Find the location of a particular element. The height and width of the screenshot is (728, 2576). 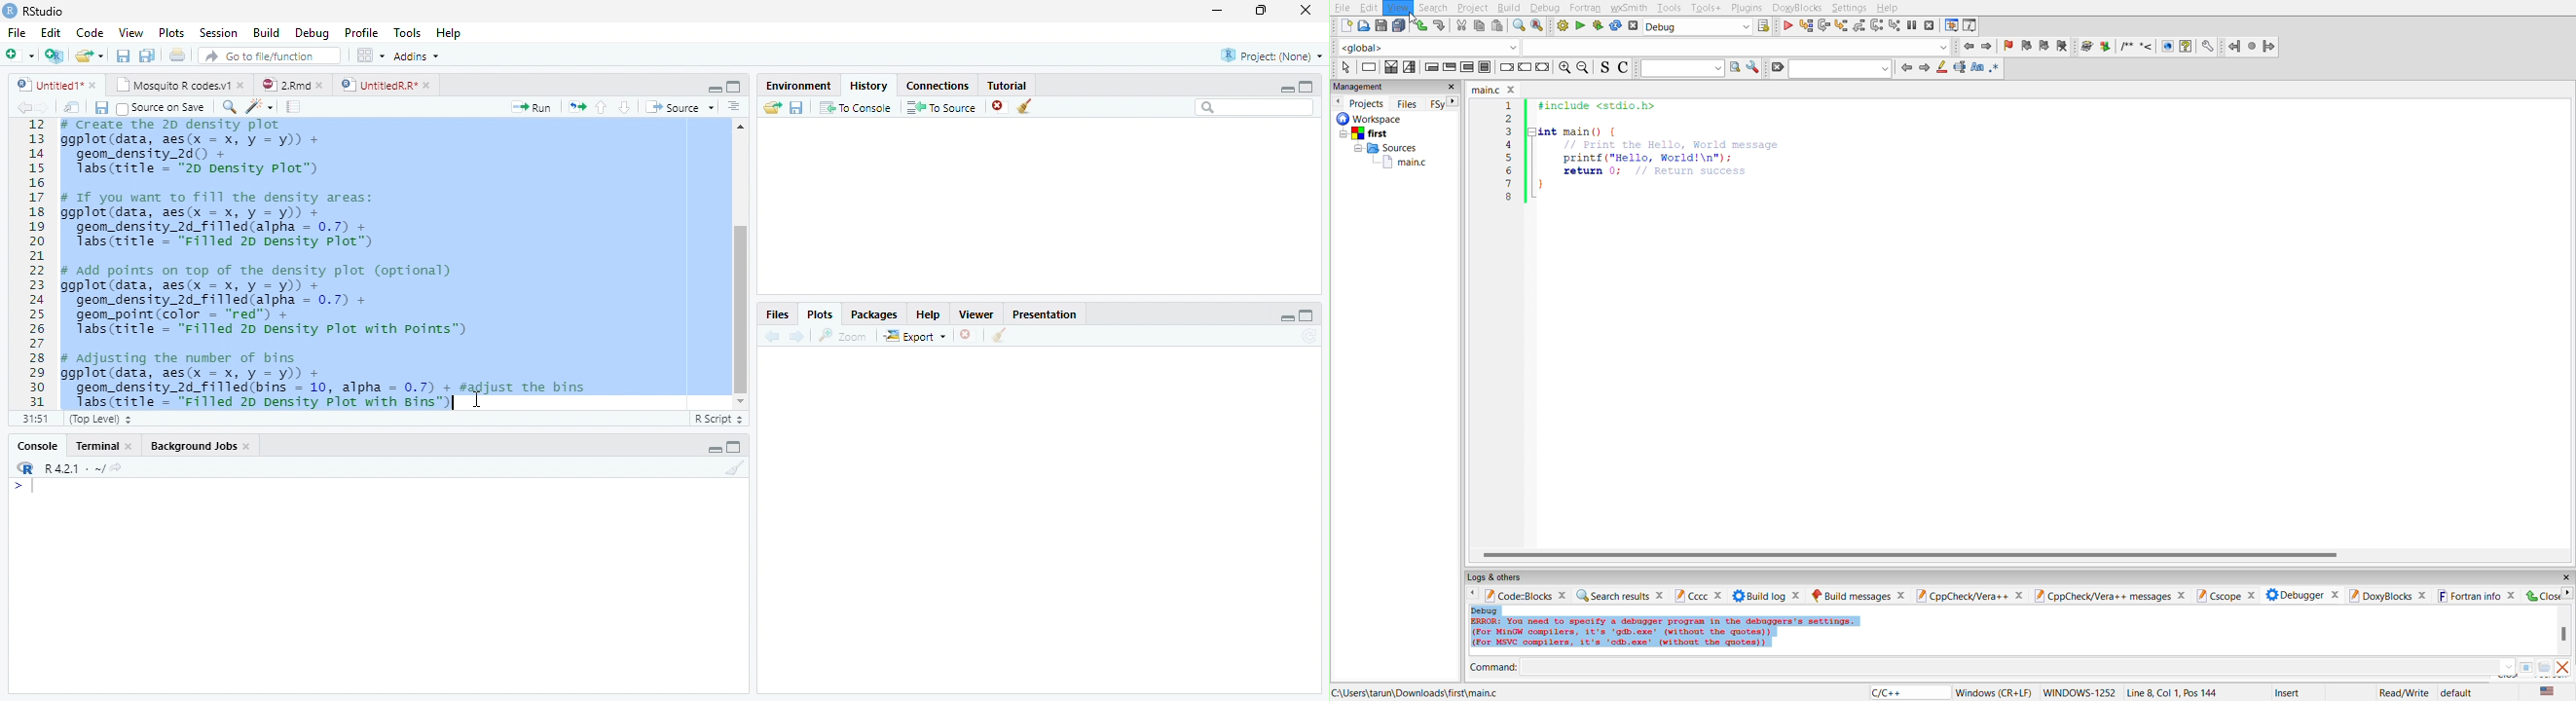

toggle source is located at coordinates (1608, 70).